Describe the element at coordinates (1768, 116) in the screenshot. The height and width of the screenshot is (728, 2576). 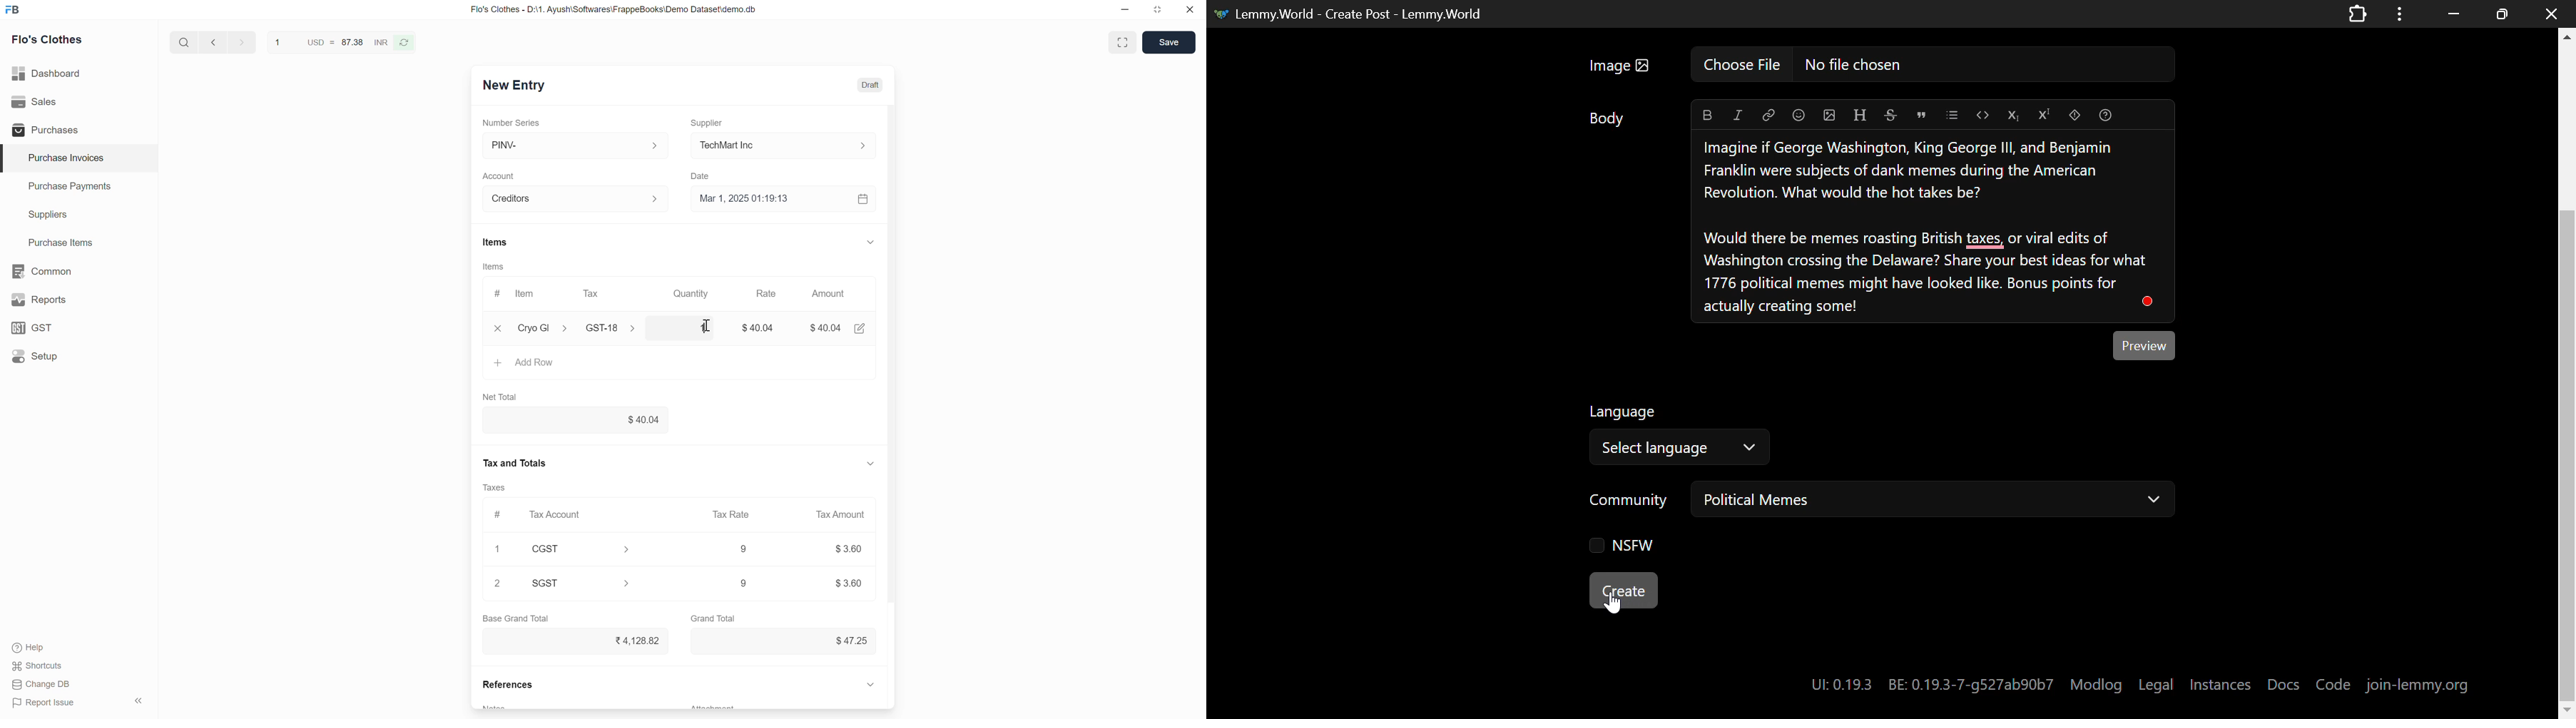
I see `Link` at that location.